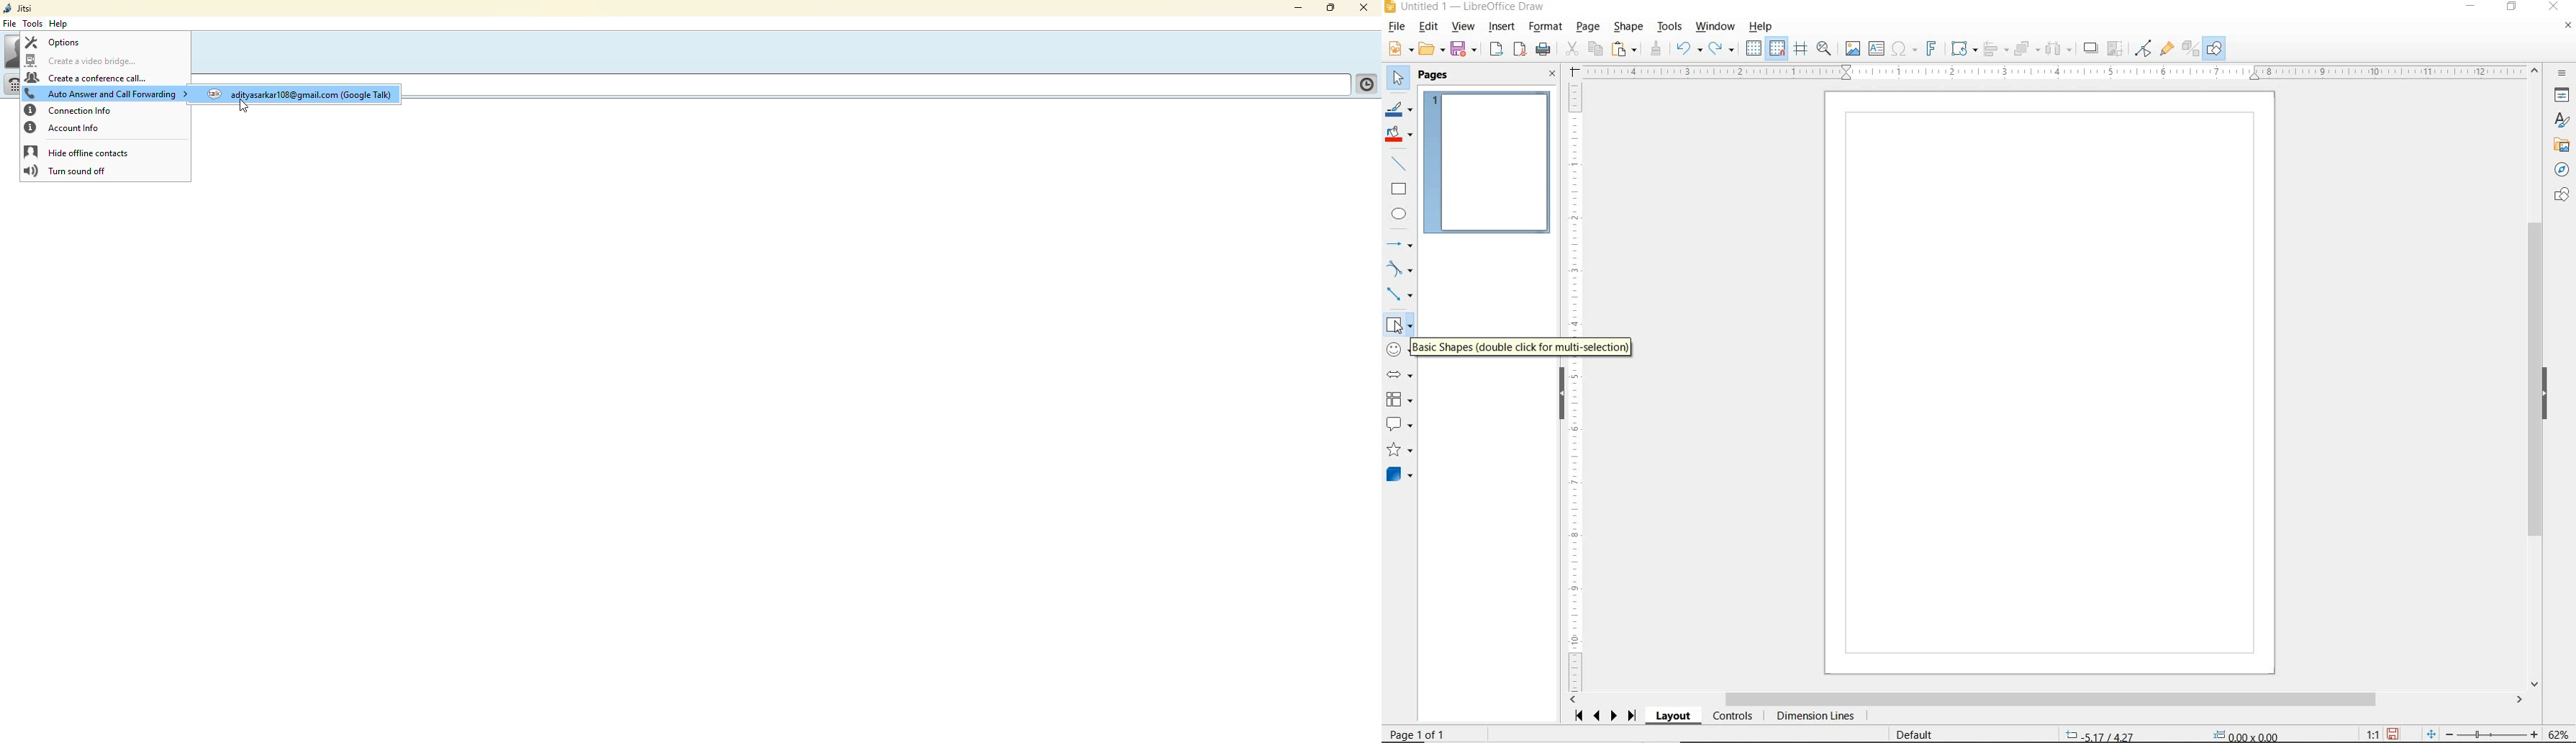  Describe the element at coordinates (2027, 48) in the screenshot. I see `ARRANGE` at that location.